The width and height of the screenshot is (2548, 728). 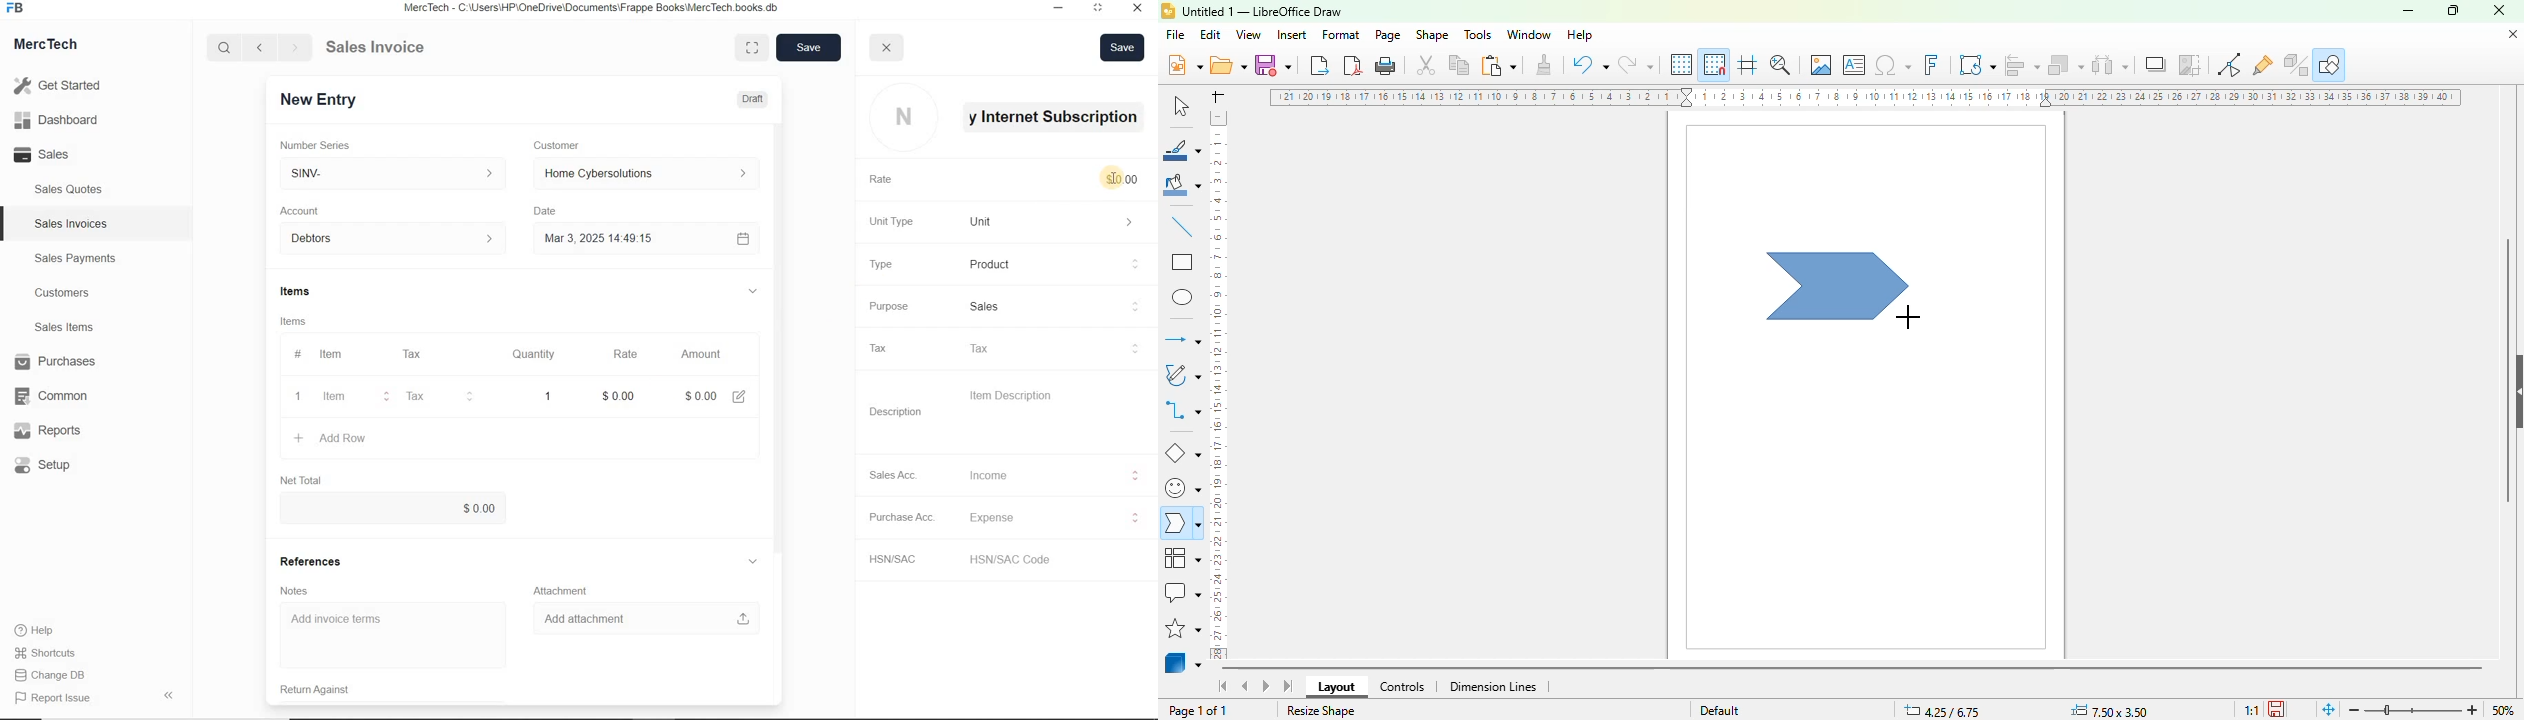 What do you see at coordinates (1023, 559) in the screenshot?
I see `HSN/SAC Code` at bounding box center [1023, 559].